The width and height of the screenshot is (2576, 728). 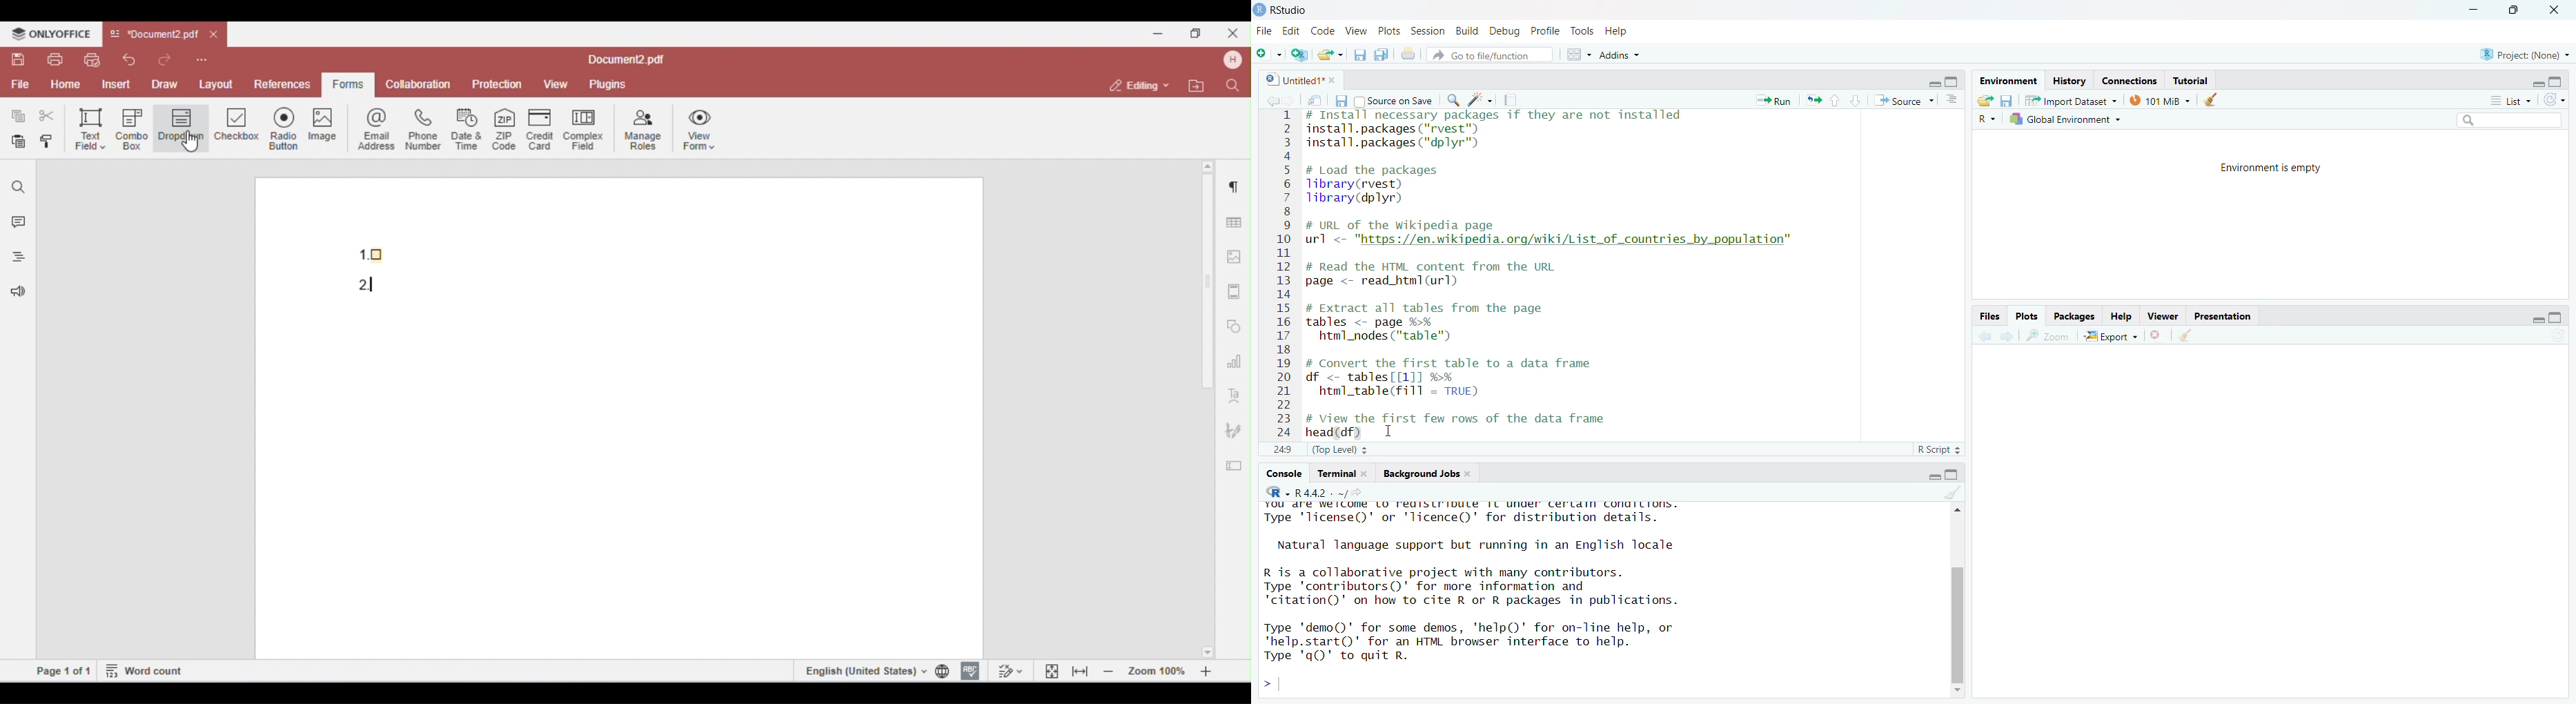 What do you see at coordinates (1940, 449) in the screenshot?
I see `R Script` at bounding box center [1940, 449].